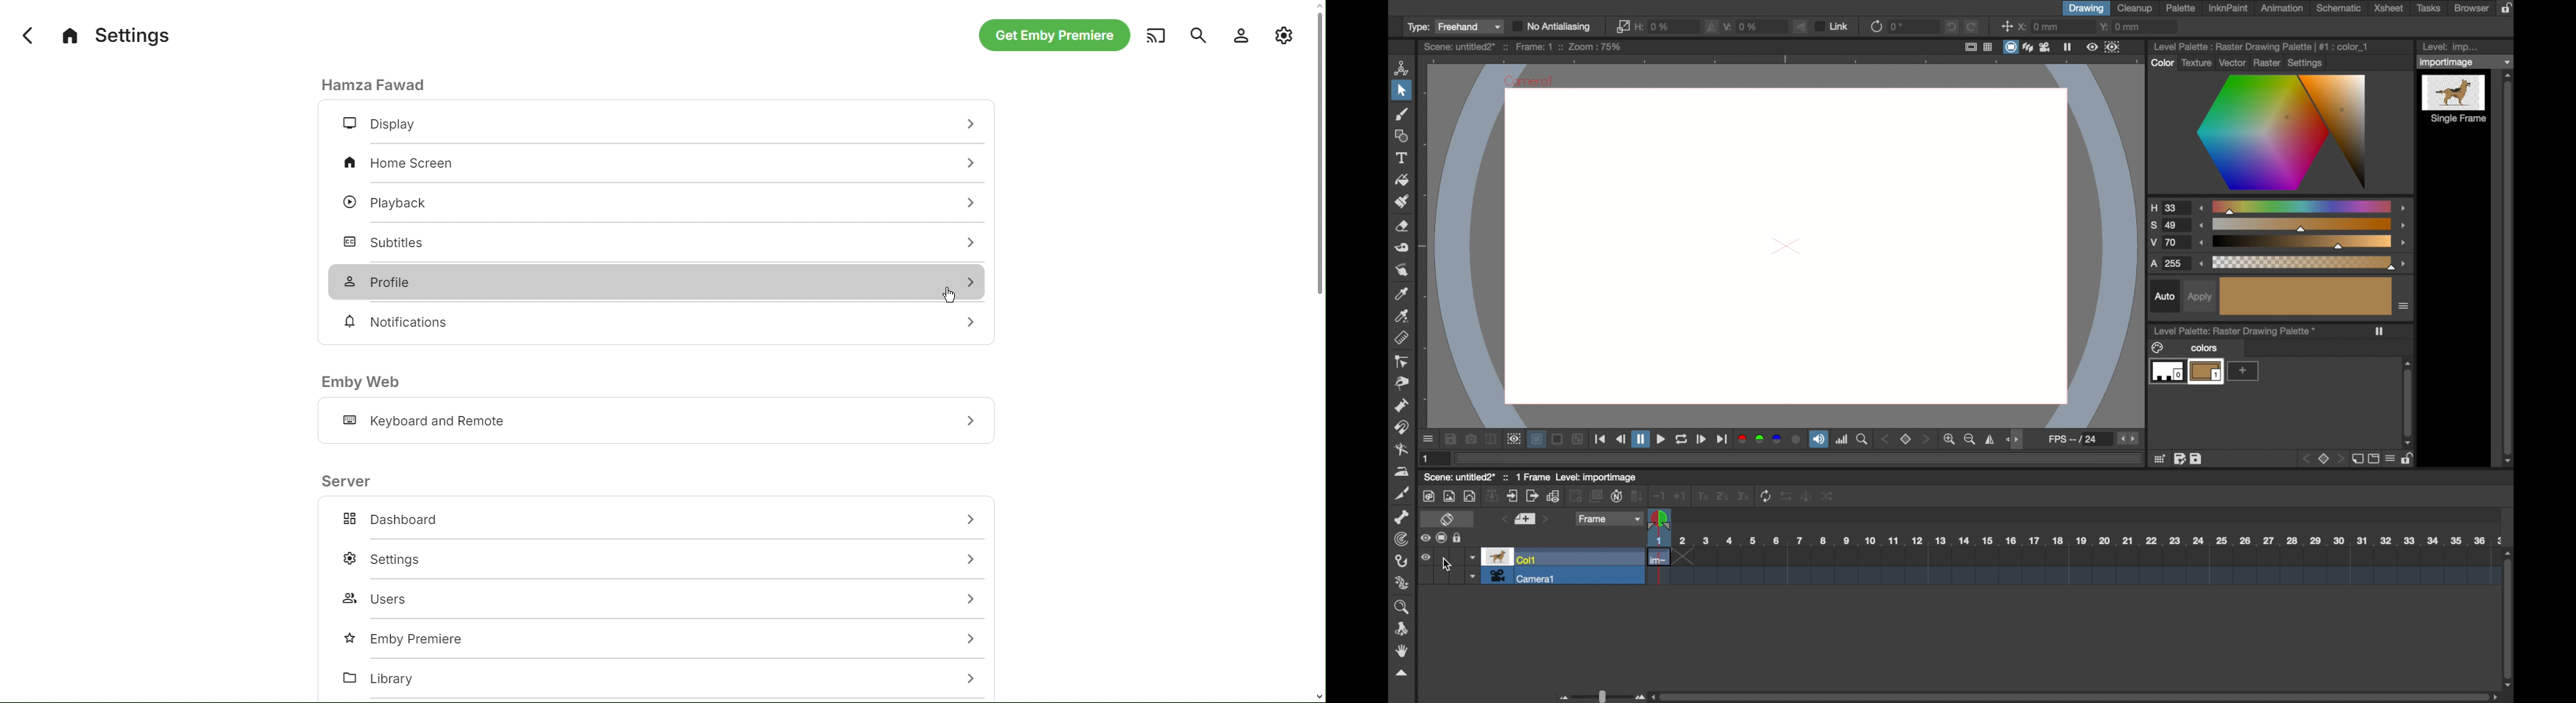 The height and width of the screenshot is (728, 2576). Describe the element at coordinates (2180, 8) in the screenshot. I see `palette` at that location.